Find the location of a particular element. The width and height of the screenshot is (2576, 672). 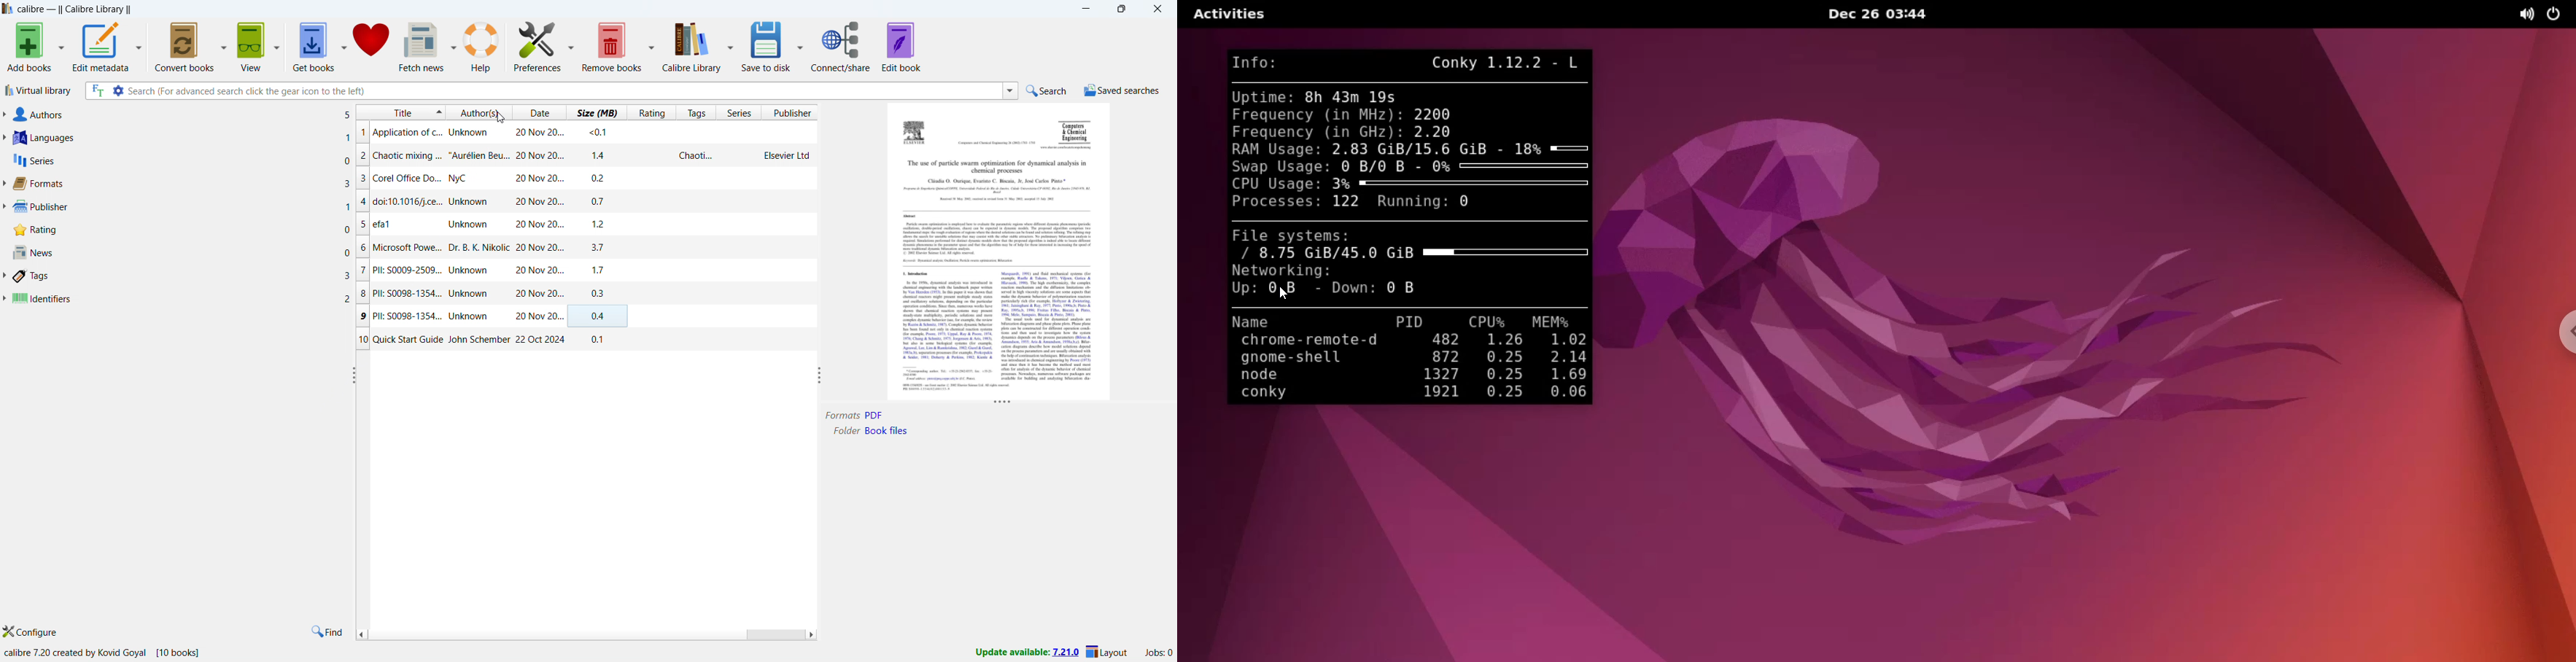

sort by series is located at coordinates (738, 112).